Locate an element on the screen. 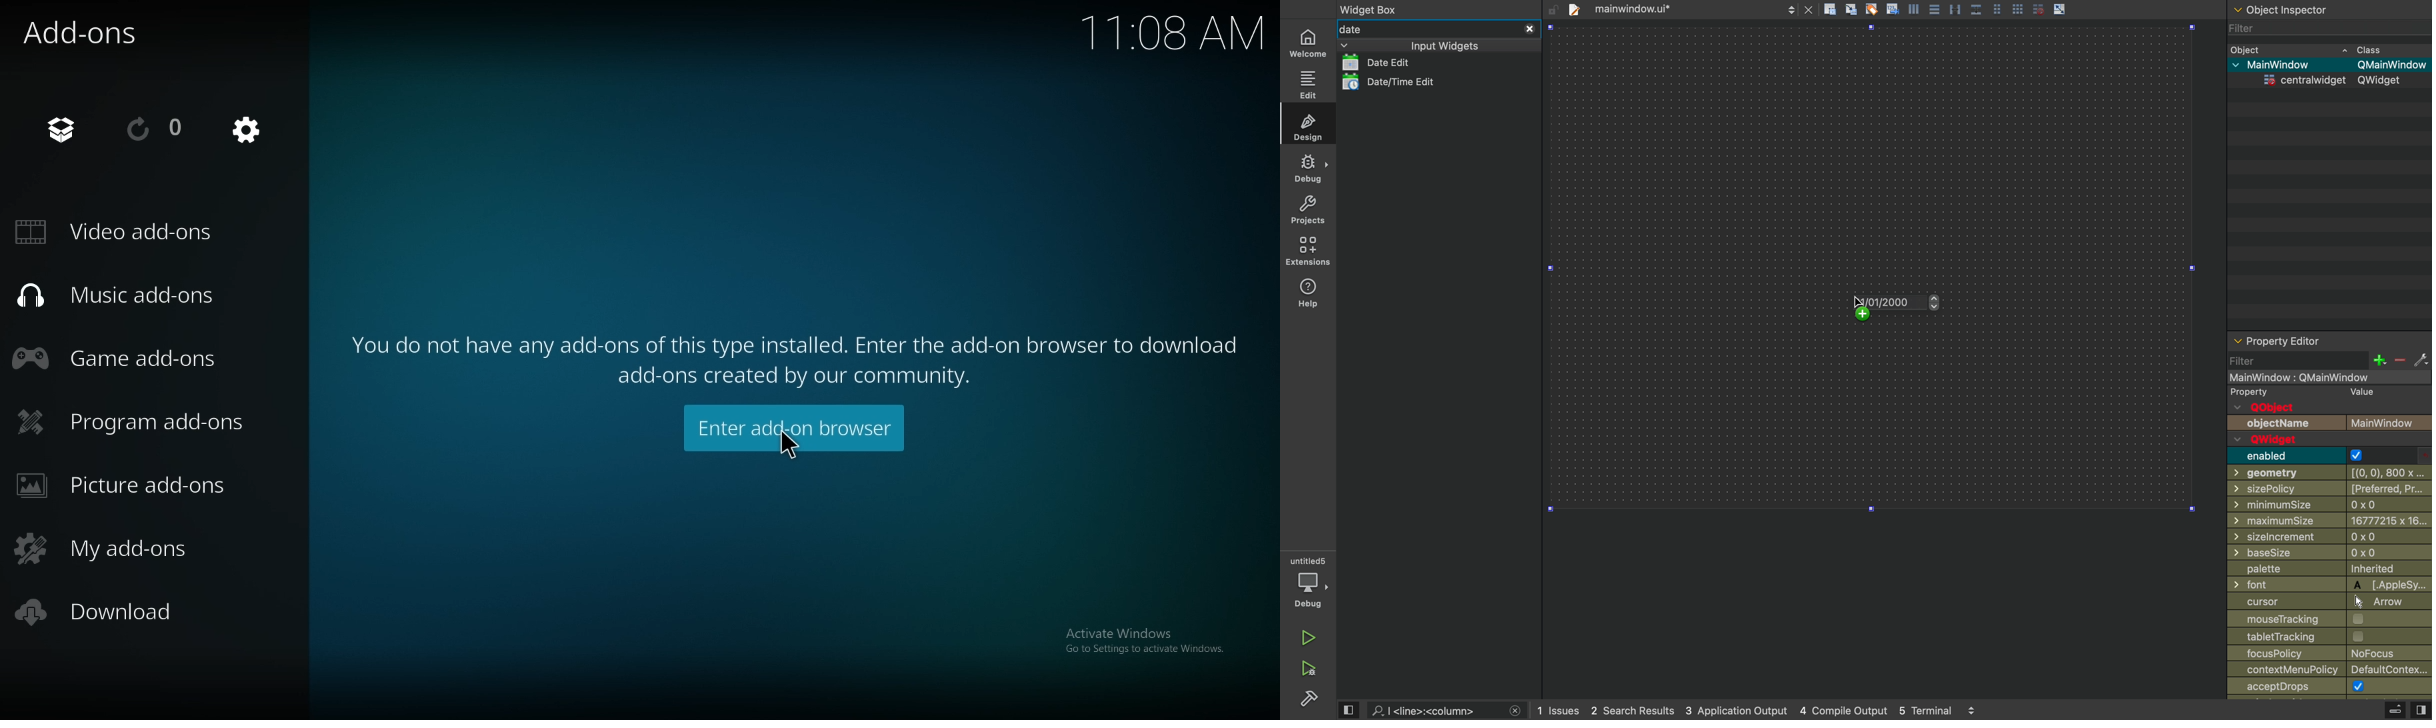 Image resolution: width=2436 pixels, height=728 pixels. enter add on browser is located at coordinates (795, 428).